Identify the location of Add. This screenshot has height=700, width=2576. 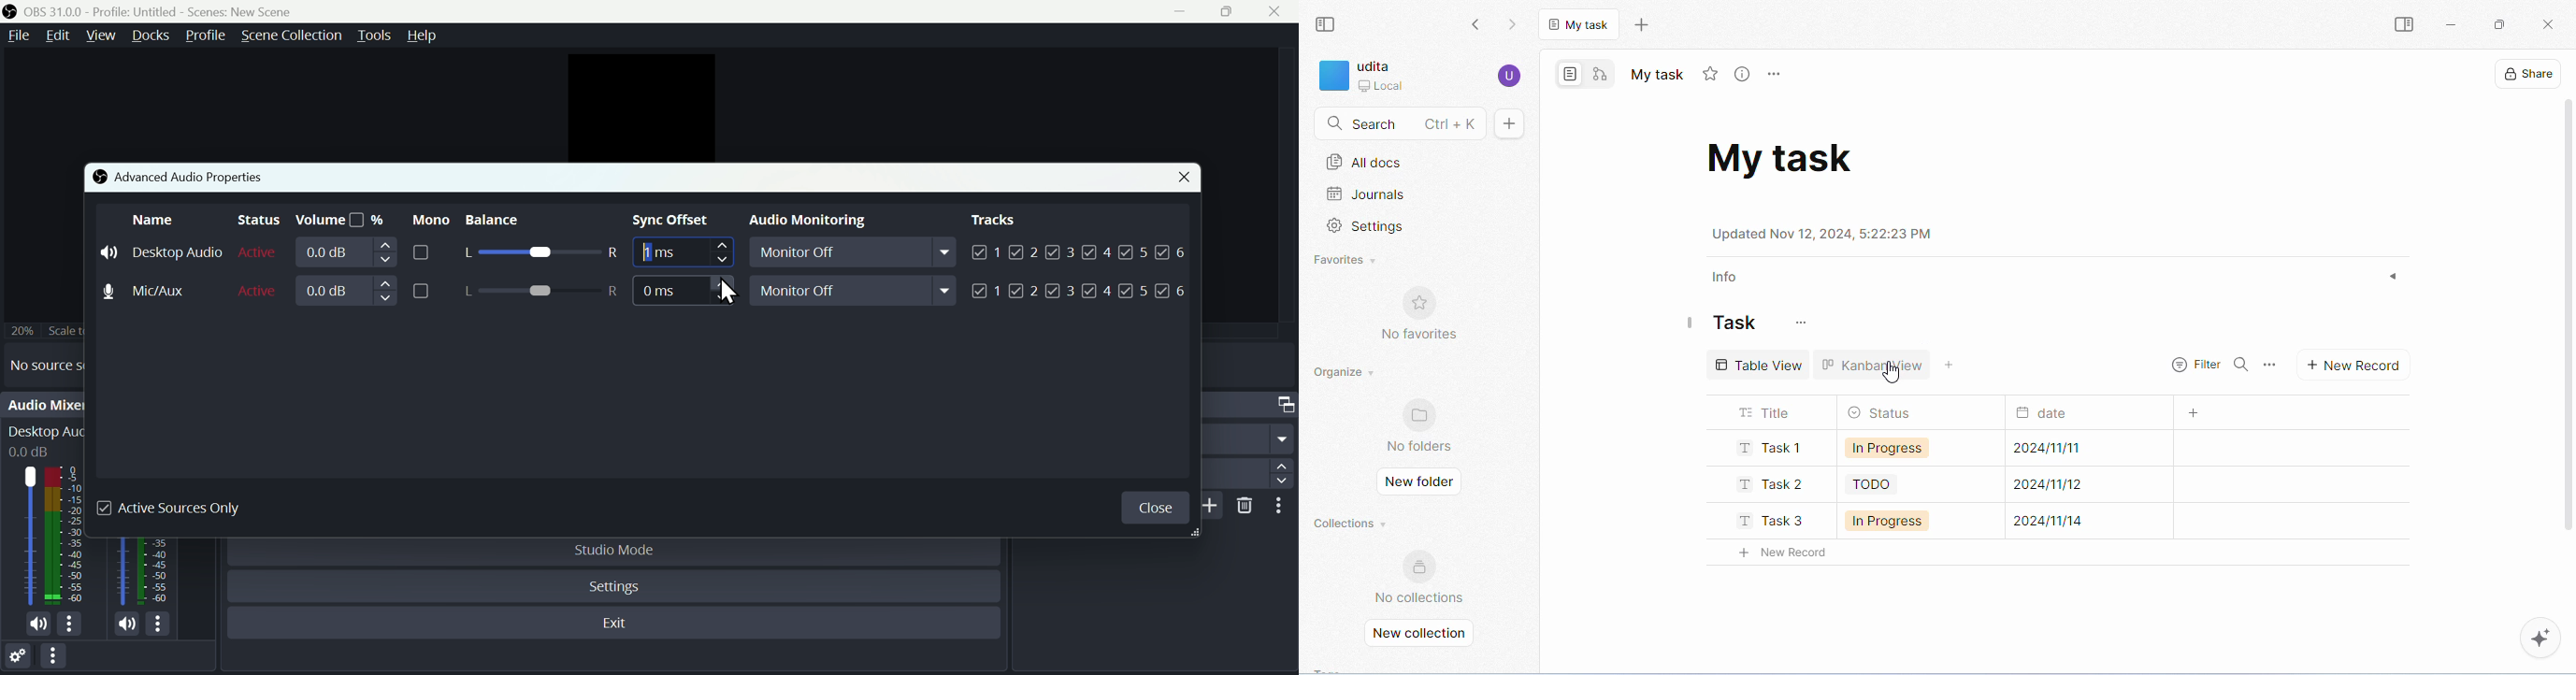
(1214, 505).